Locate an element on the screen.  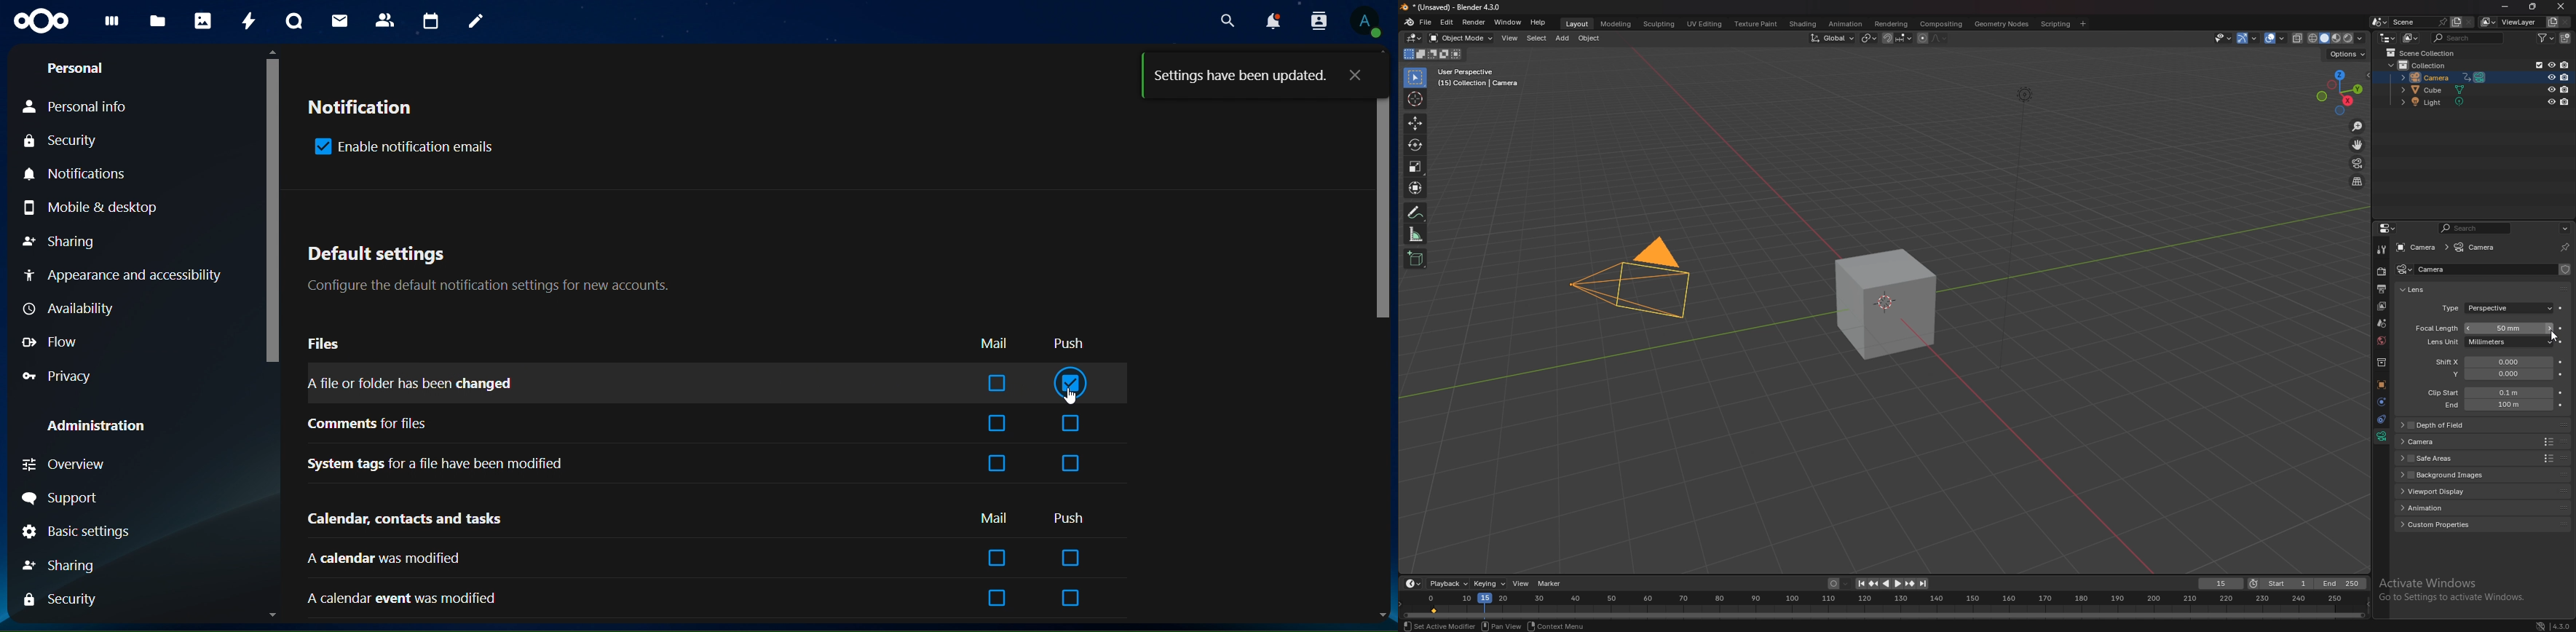
box is located at coordinates (997, 384).